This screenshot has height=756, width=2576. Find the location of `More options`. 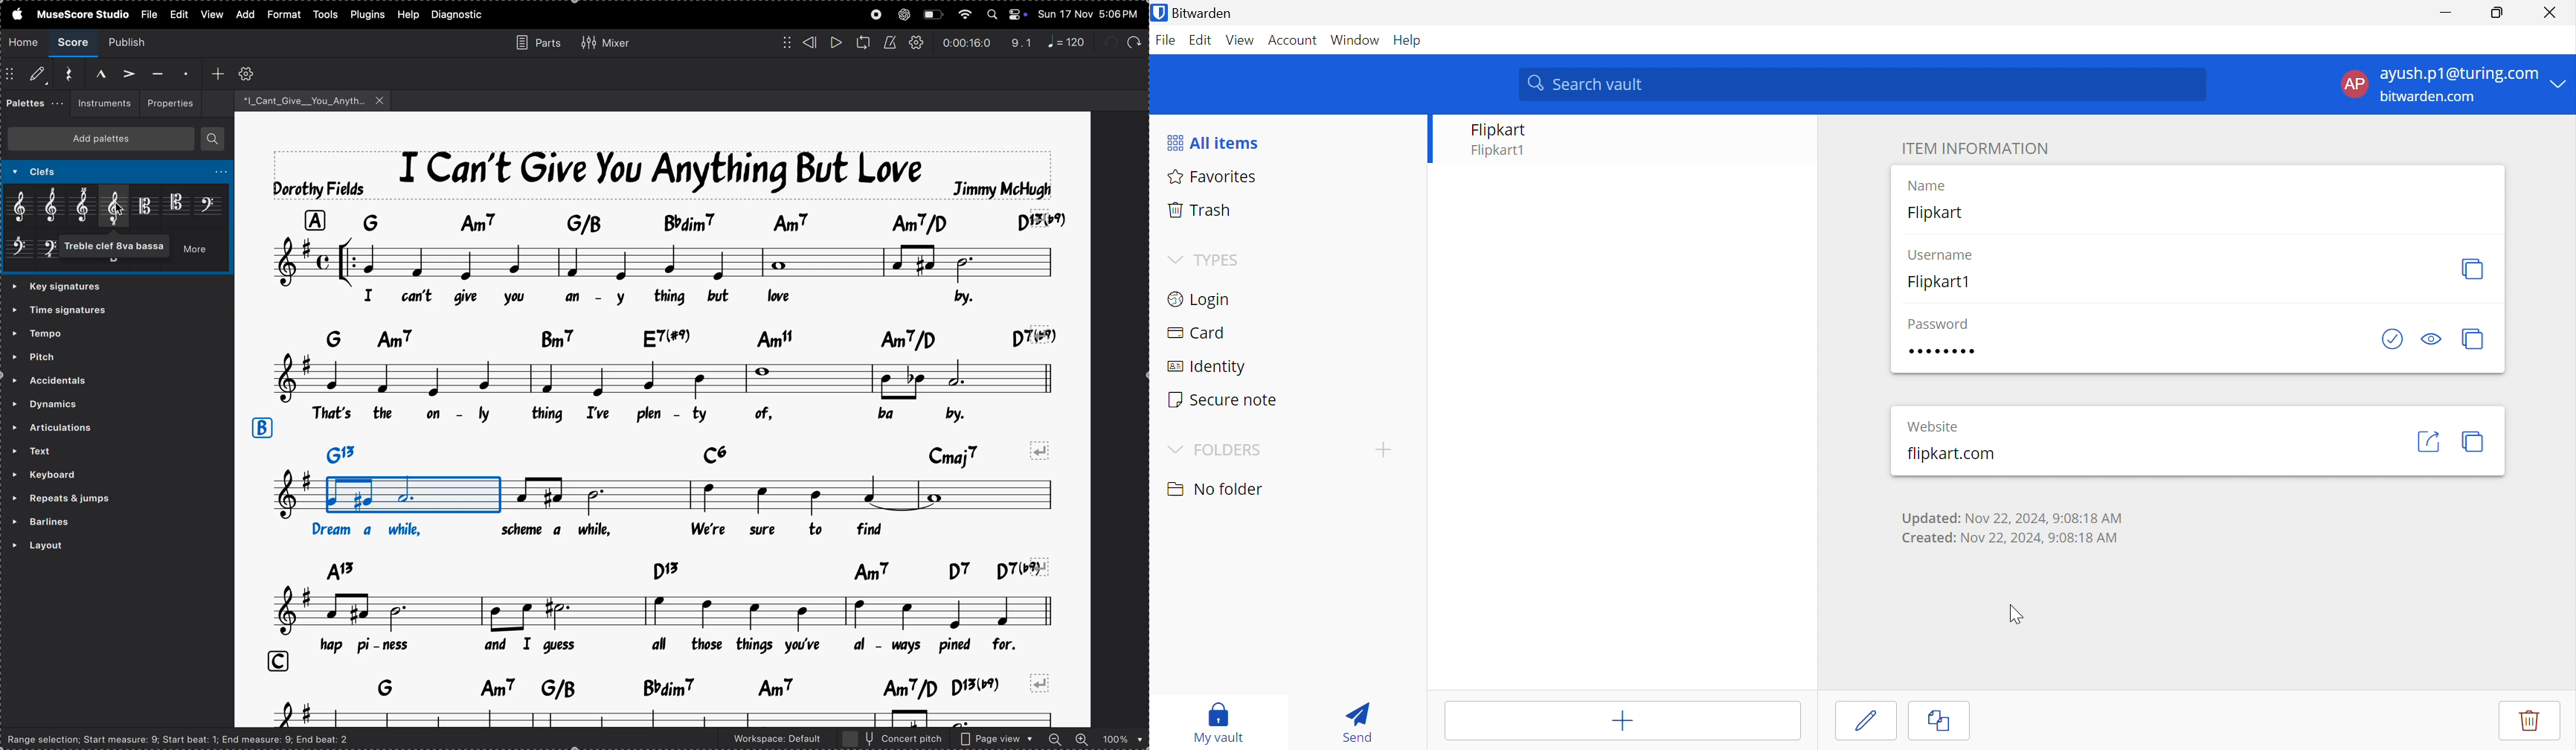

More options is located at coordinates (216, 173).